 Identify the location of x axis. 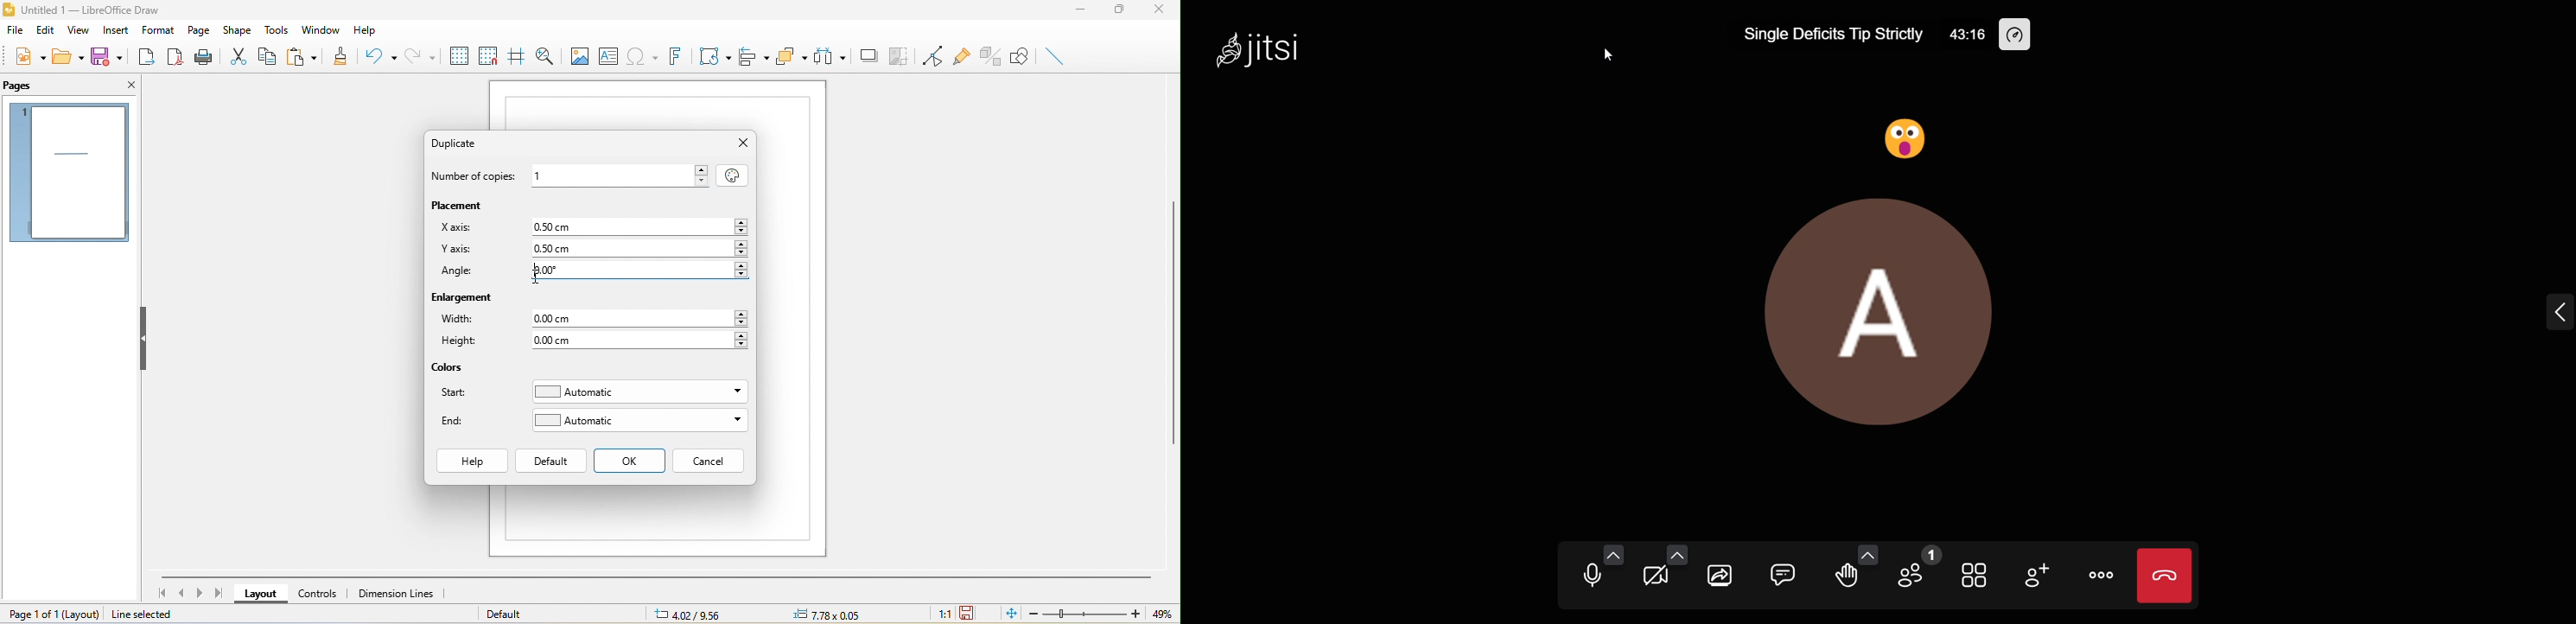
(456, 226).